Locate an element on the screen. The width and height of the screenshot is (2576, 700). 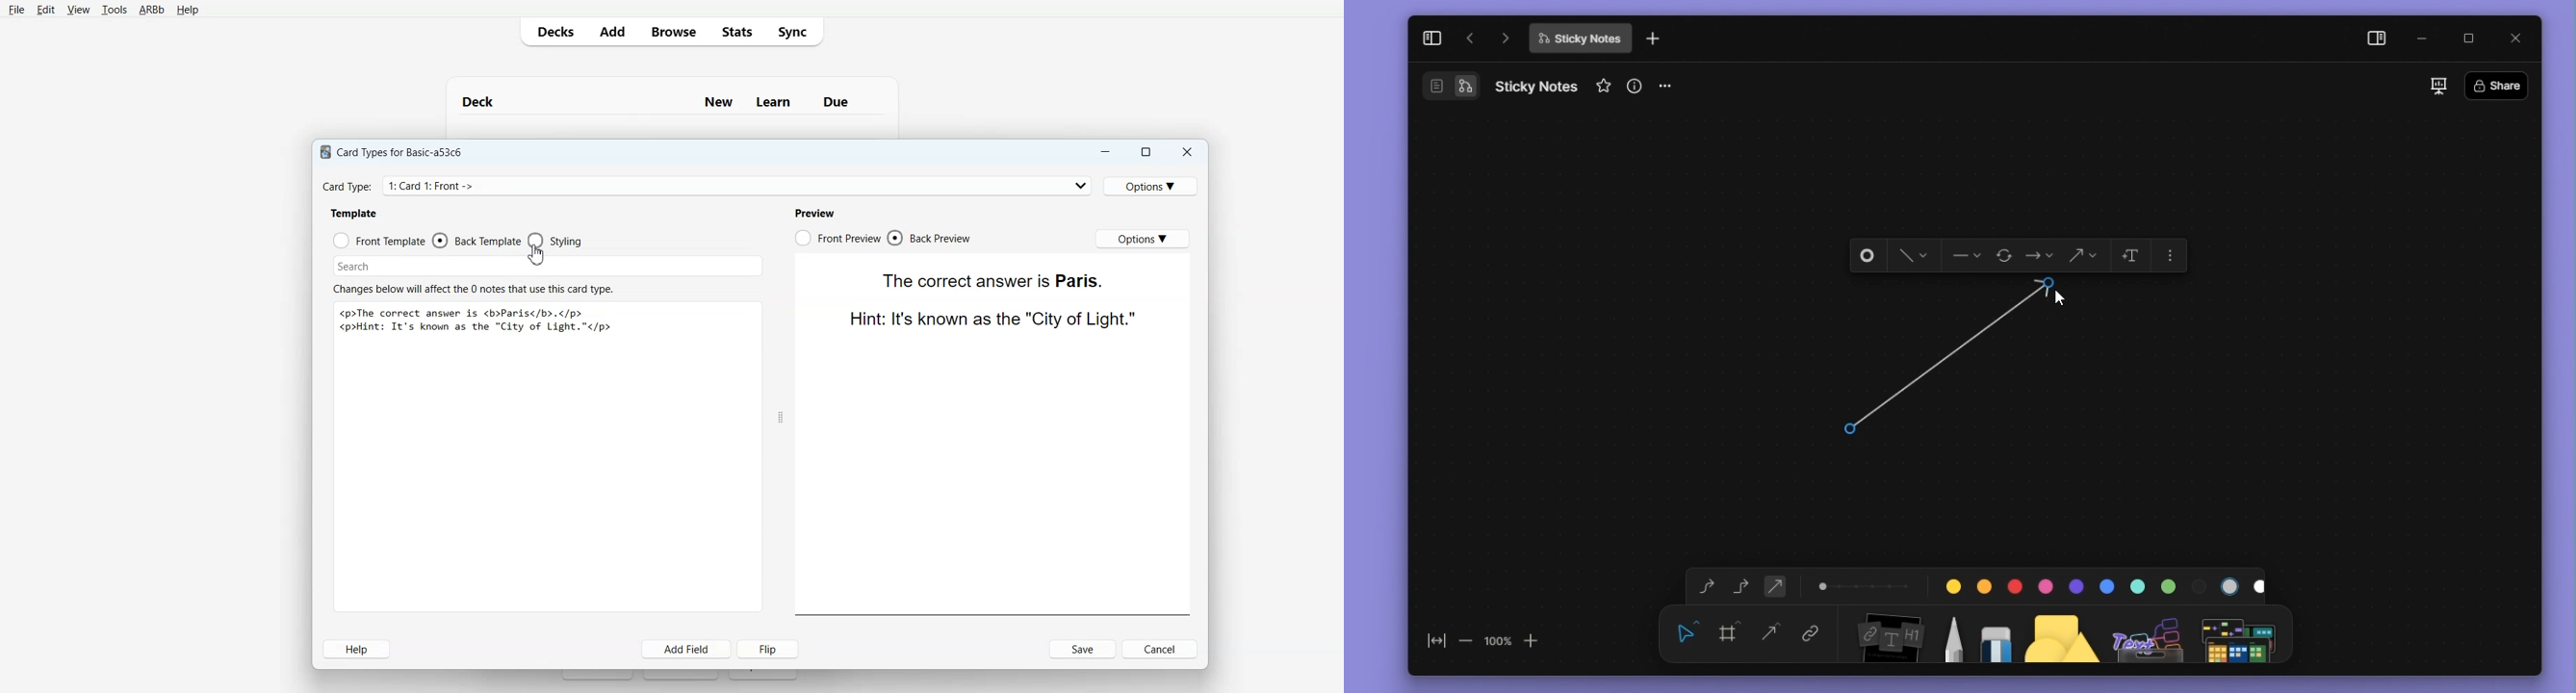
stroke style is located at coordinates (1868, 256).